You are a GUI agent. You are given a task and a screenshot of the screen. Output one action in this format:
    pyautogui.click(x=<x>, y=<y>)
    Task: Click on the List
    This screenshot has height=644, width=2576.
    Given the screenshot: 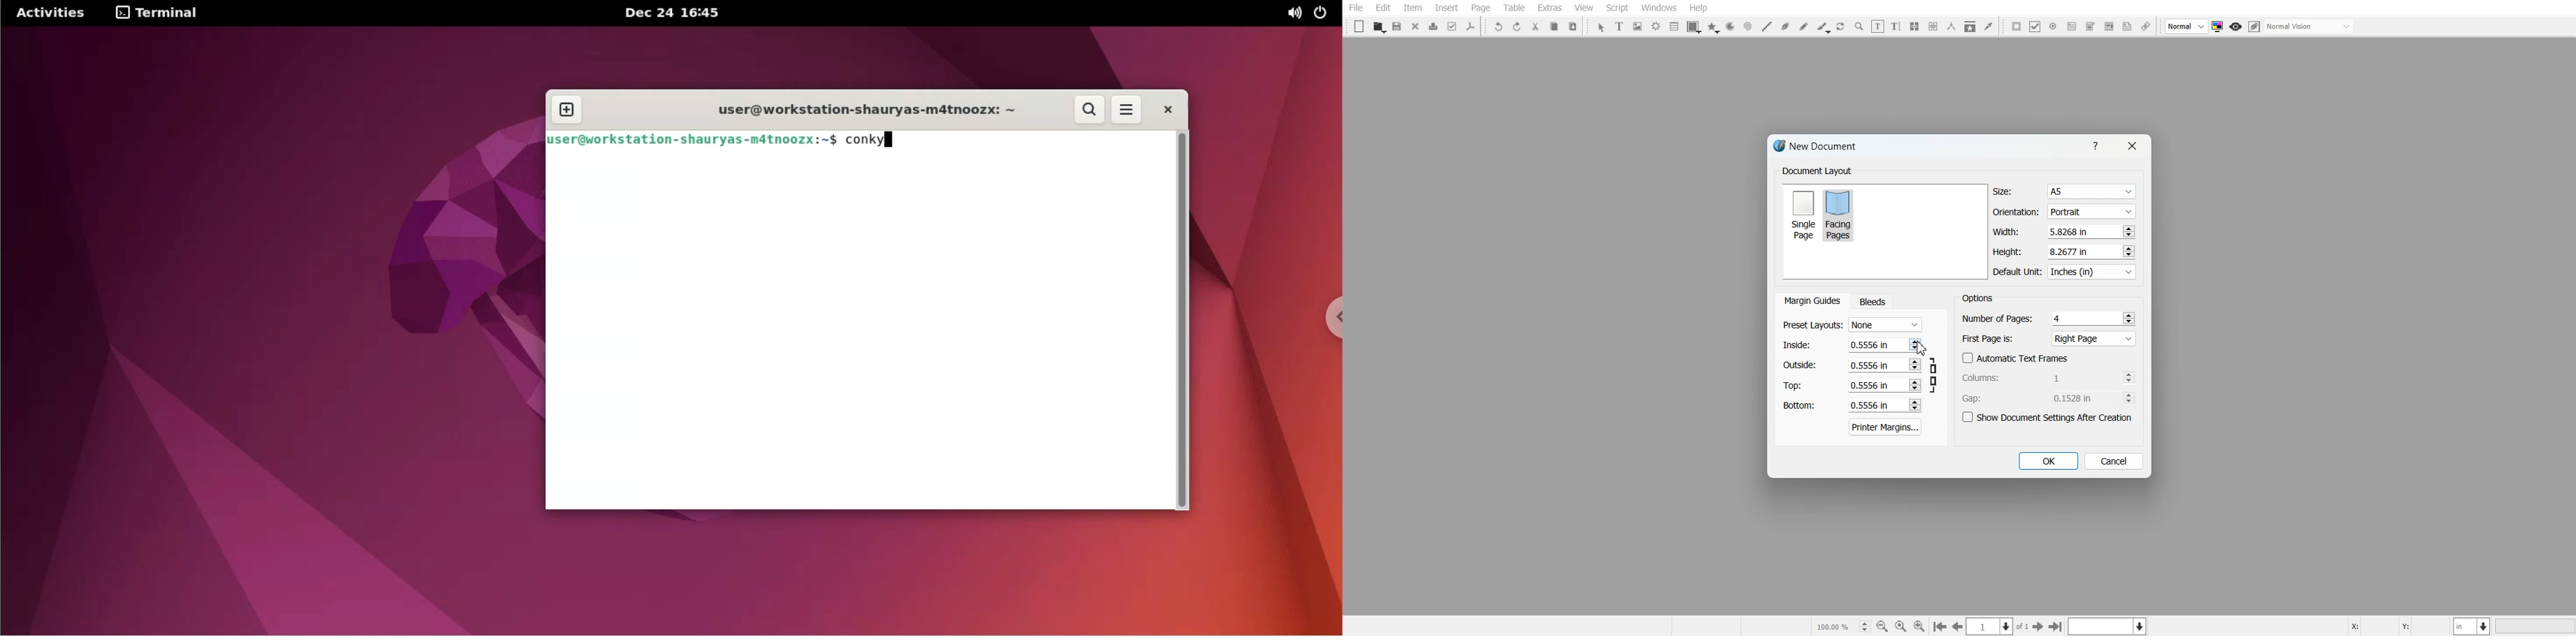 What is the action you would take?
    pyautogui.click(x=1675, y=26)
    